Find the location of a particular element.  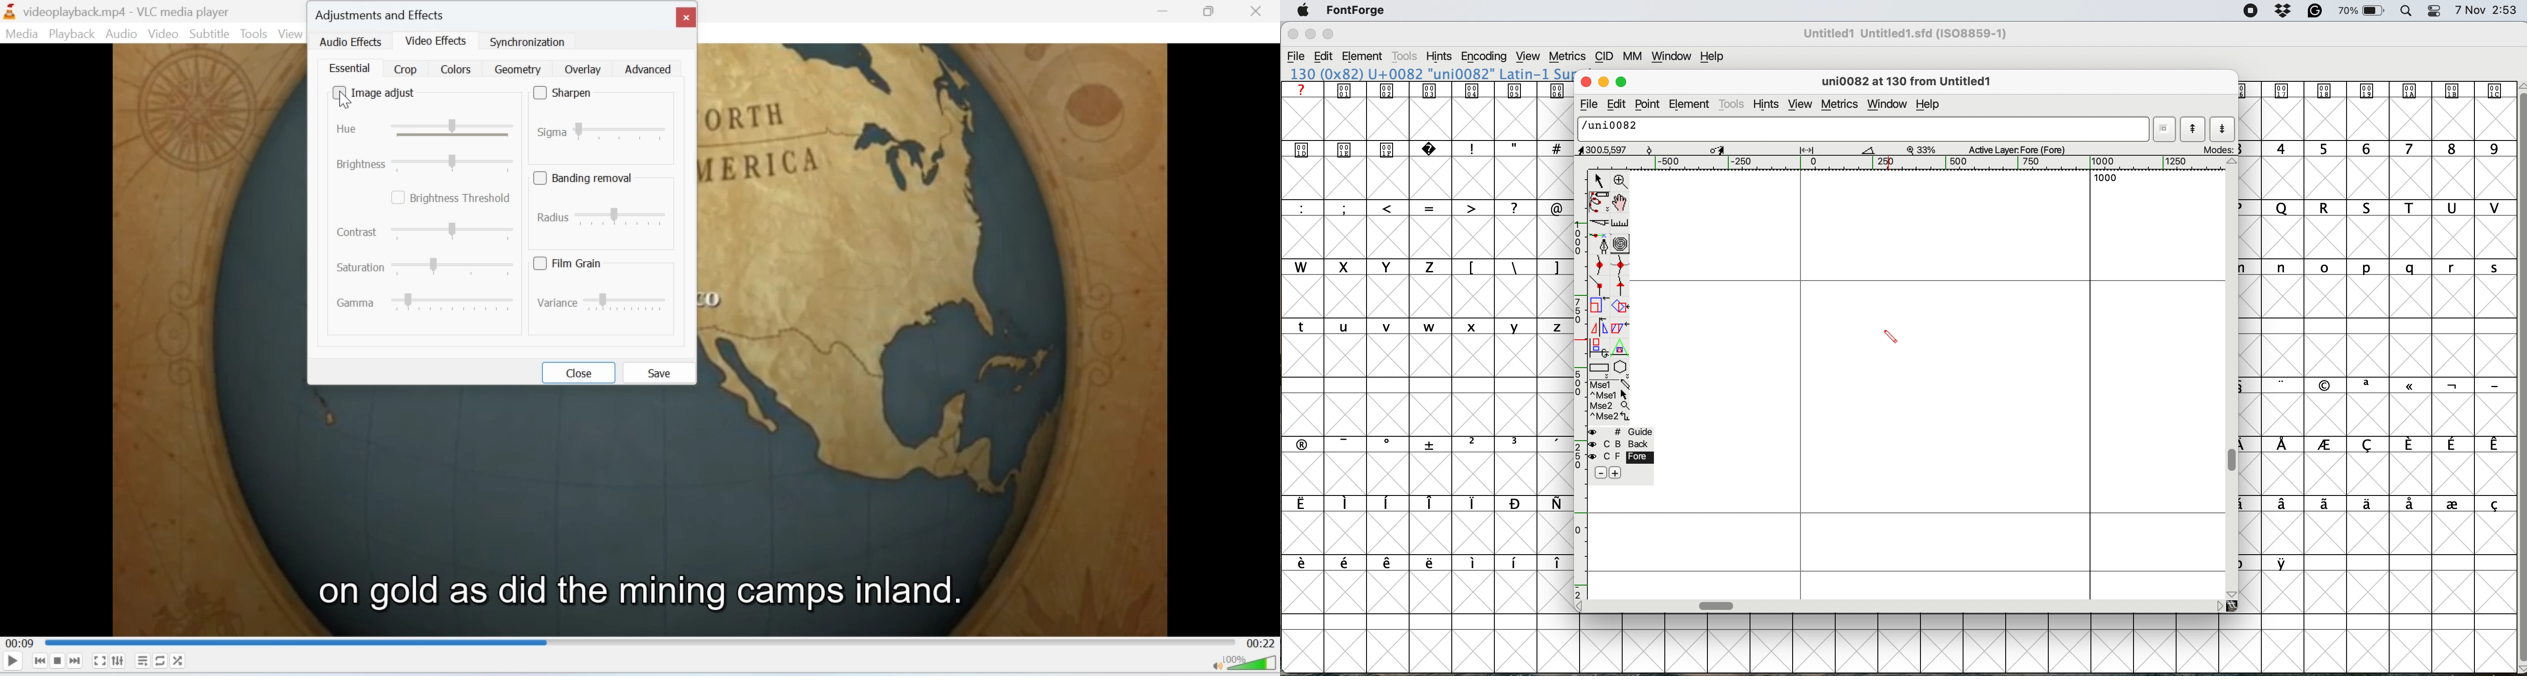

current word list is located at coordinates (2166, 129).